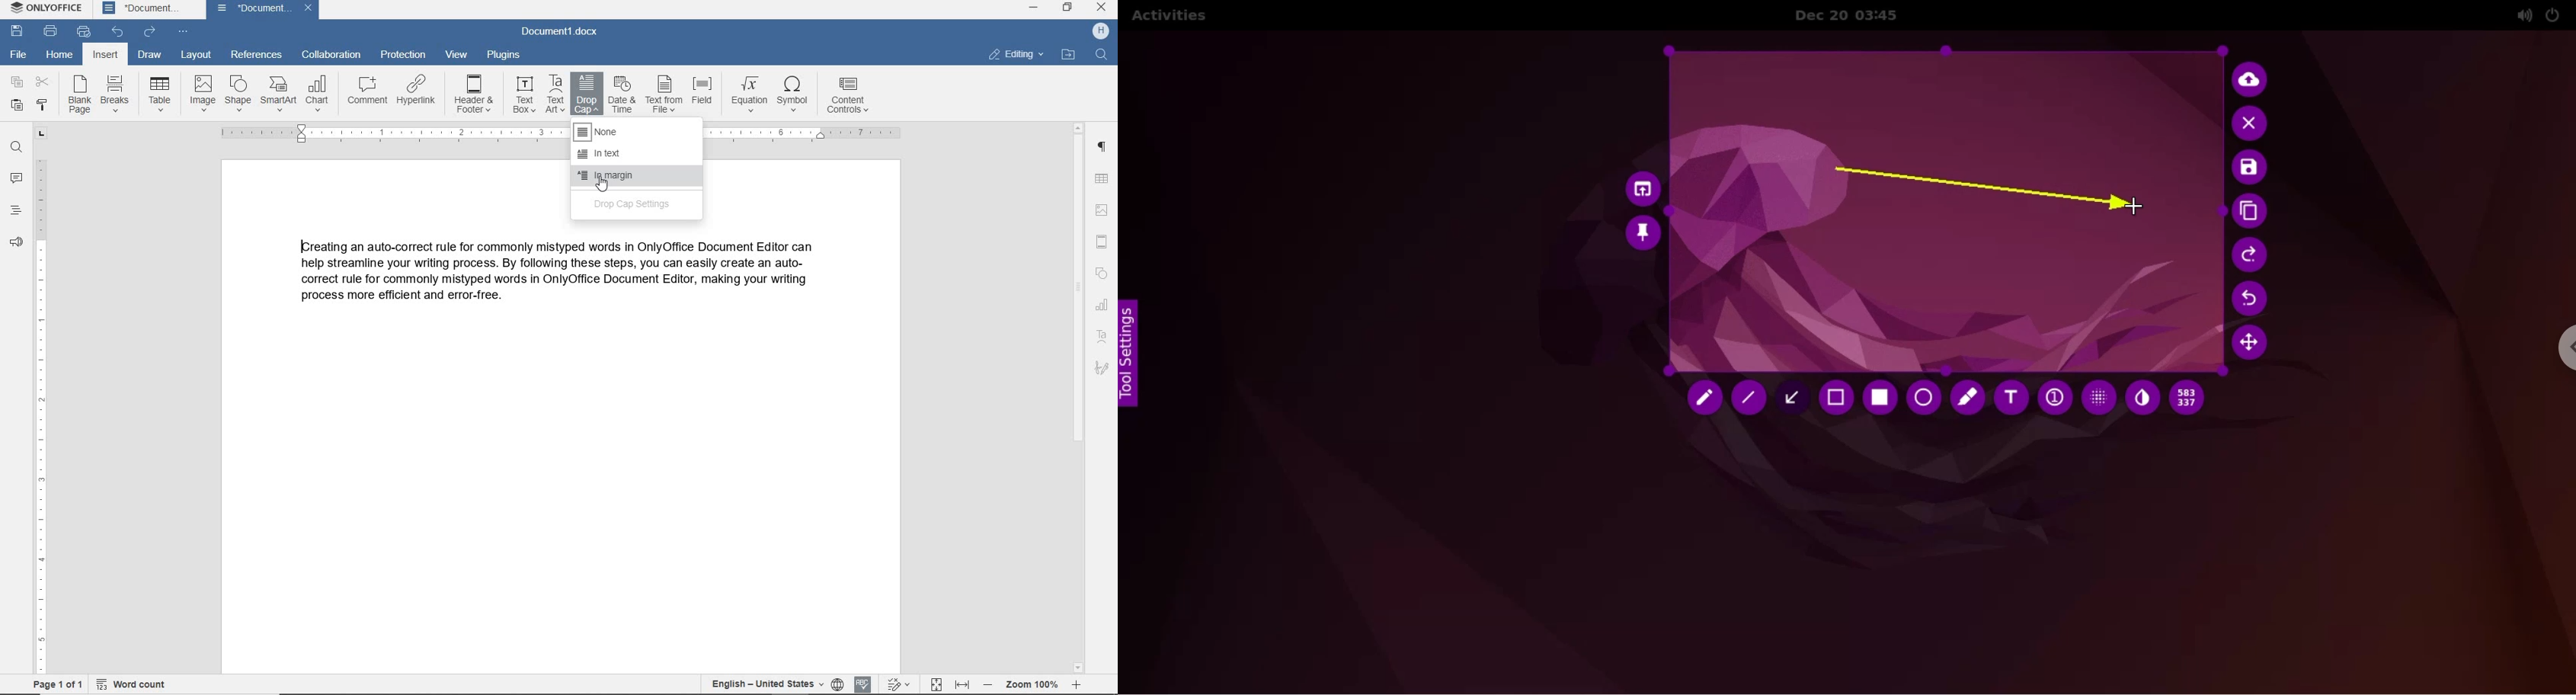  I want to click on redo, so click(2252, 255).